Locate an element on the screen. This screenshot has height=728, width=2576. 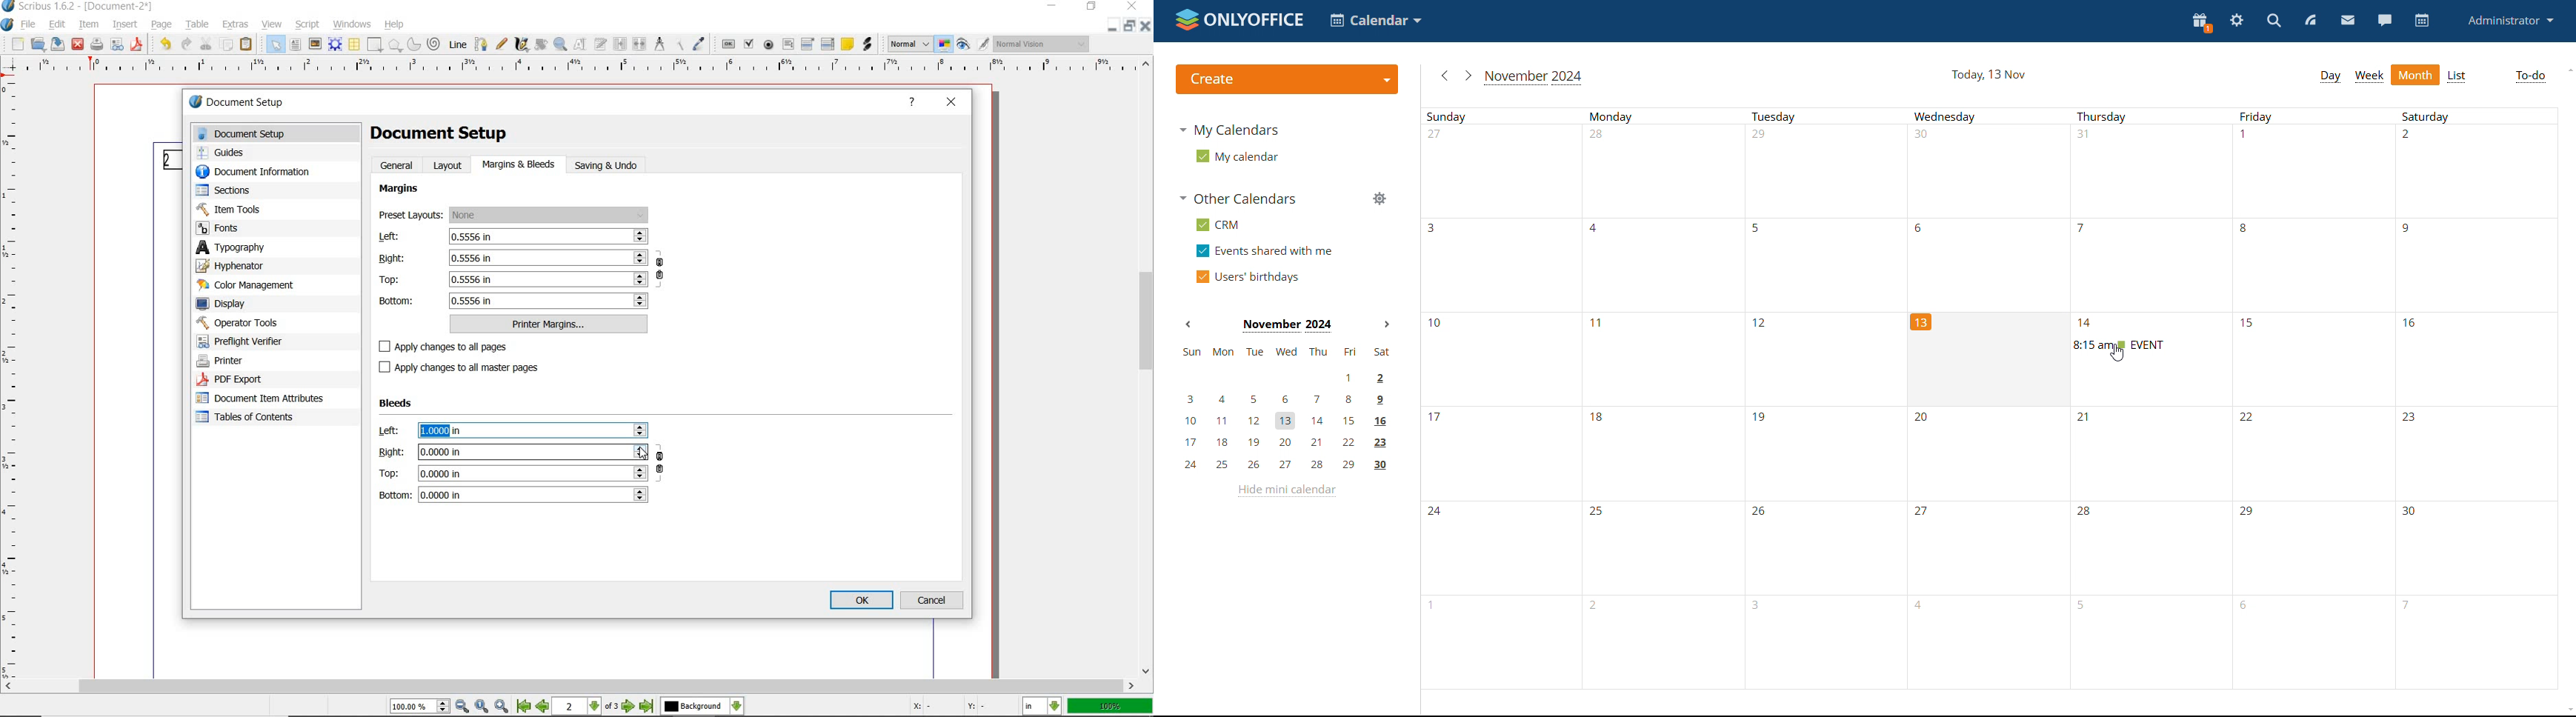
left is located at coordinates (512, 237).